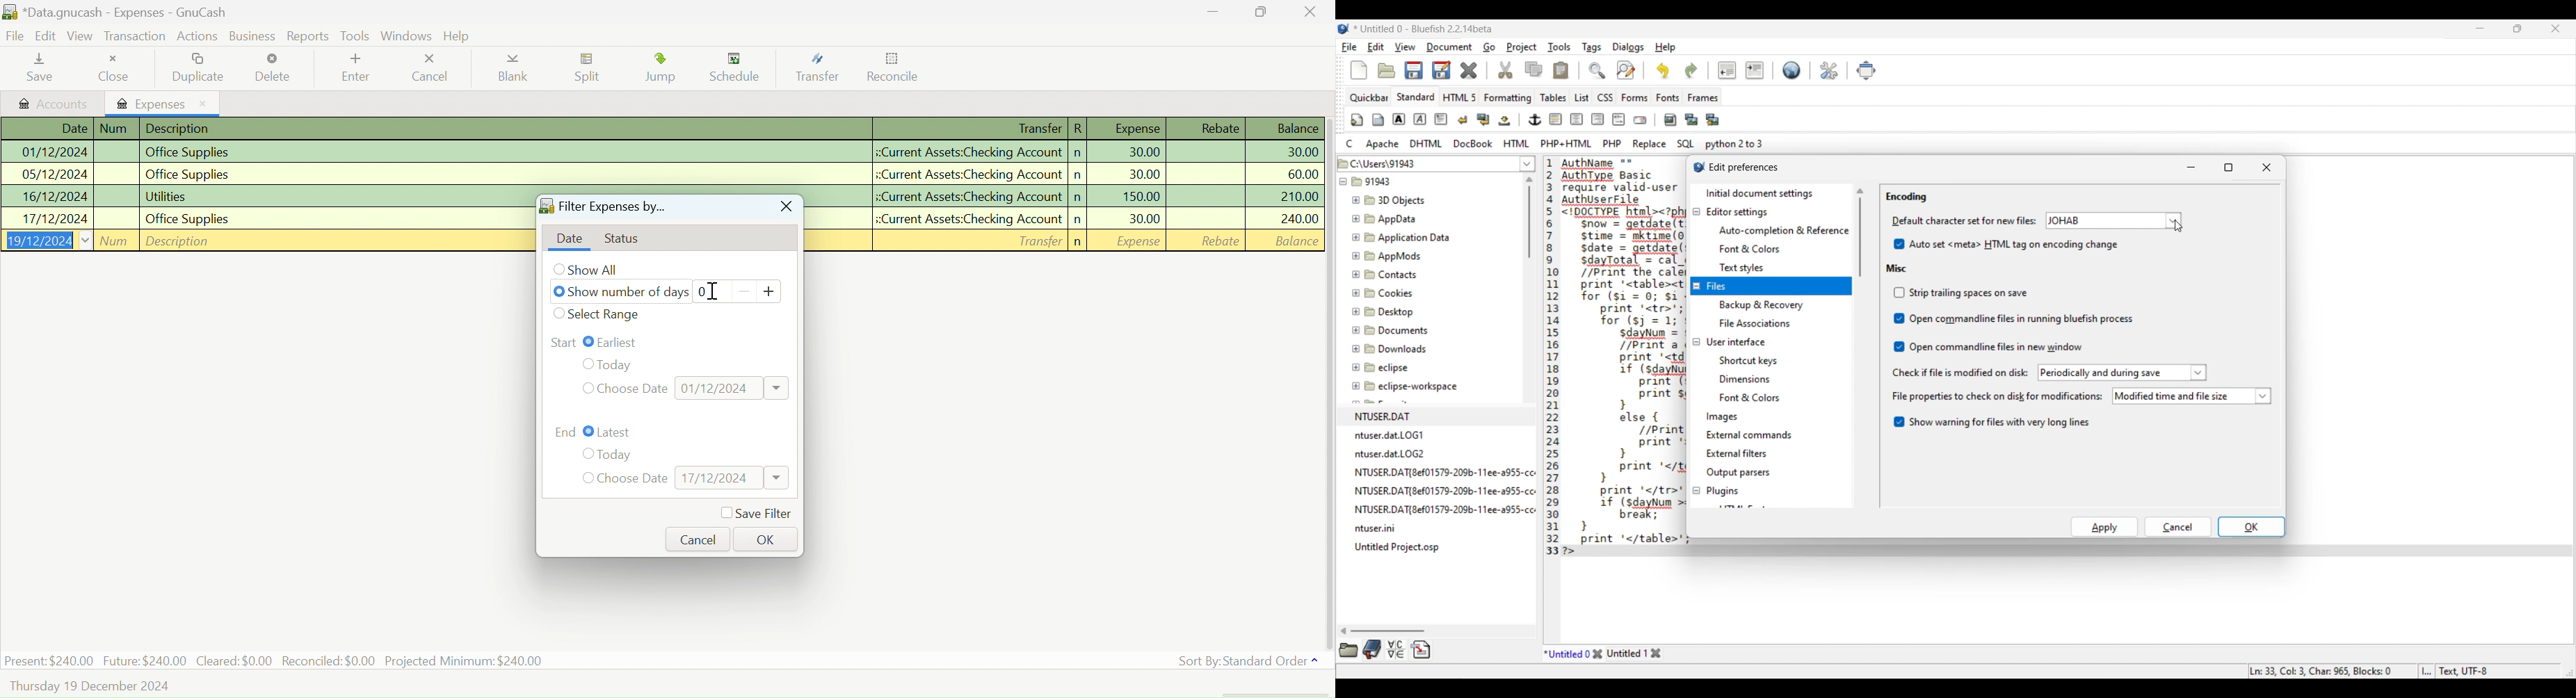 The width and height of the screenshot is (2576, 700). What do you see at coordinates (201, 67) in the screenshot?
I see `Duplicate` at bounding box center [201, 67].